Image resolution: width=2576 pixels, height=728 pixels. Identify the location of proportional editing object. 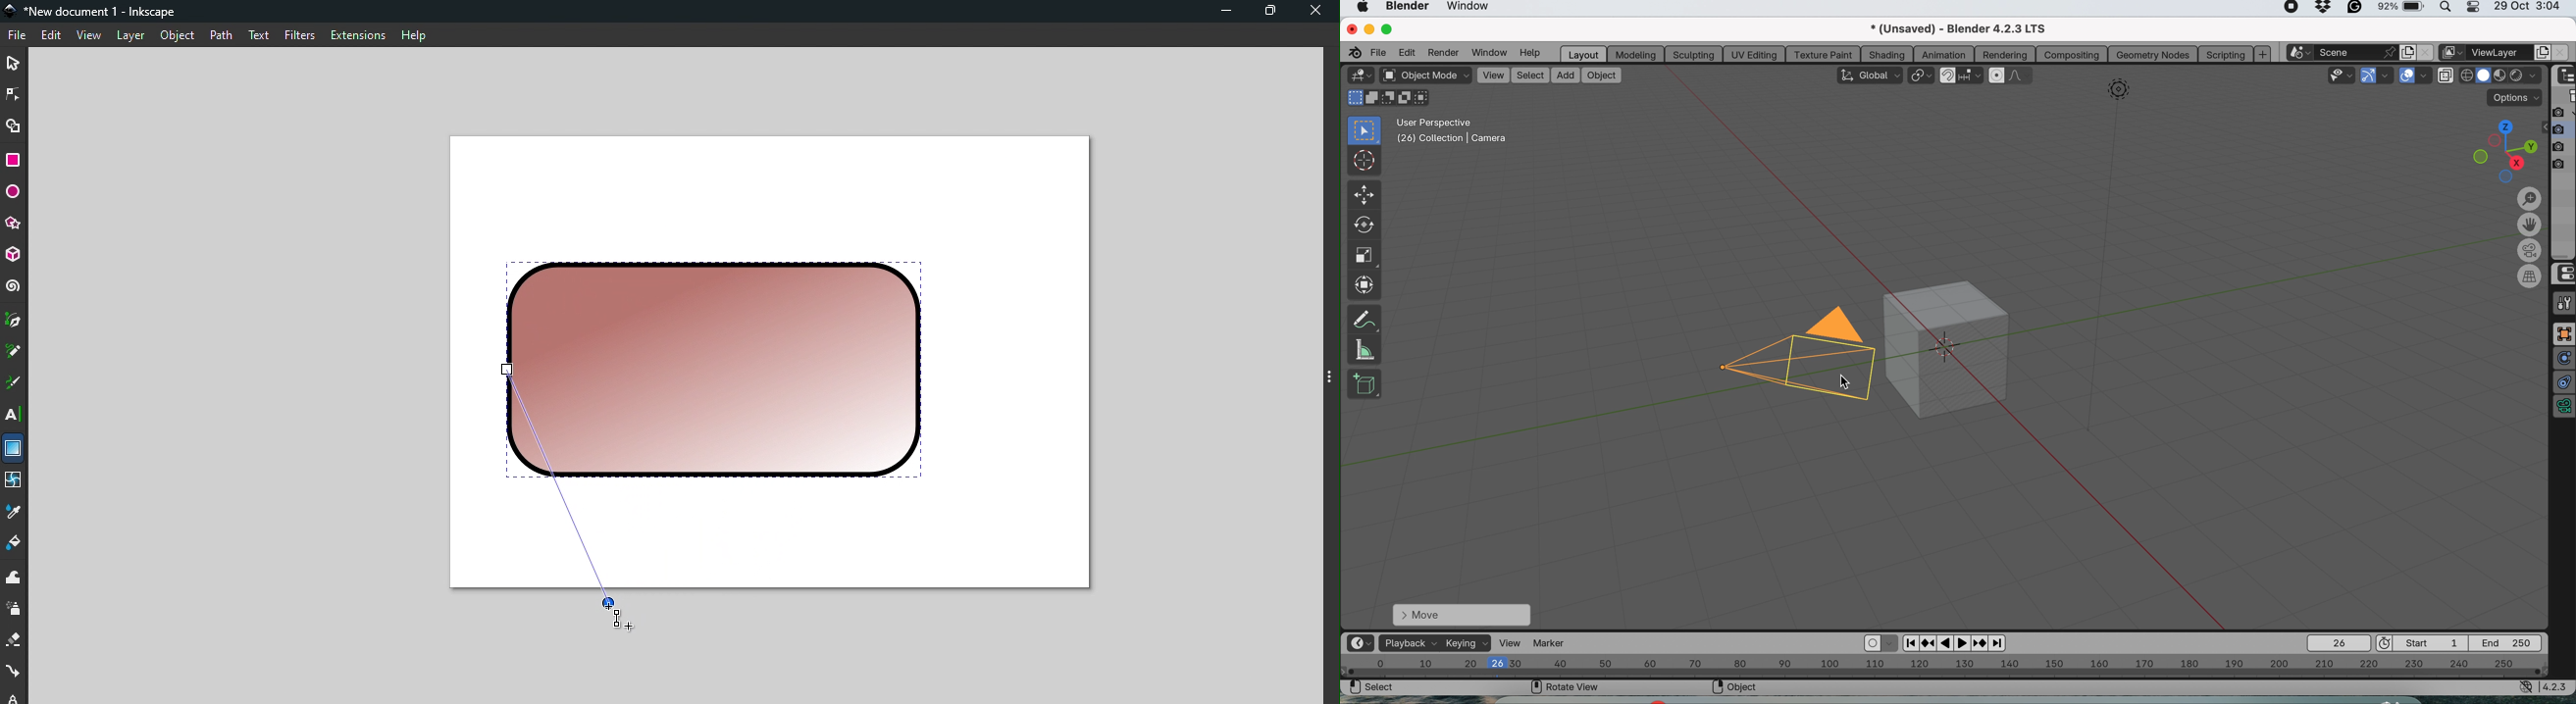
(1998, 76).